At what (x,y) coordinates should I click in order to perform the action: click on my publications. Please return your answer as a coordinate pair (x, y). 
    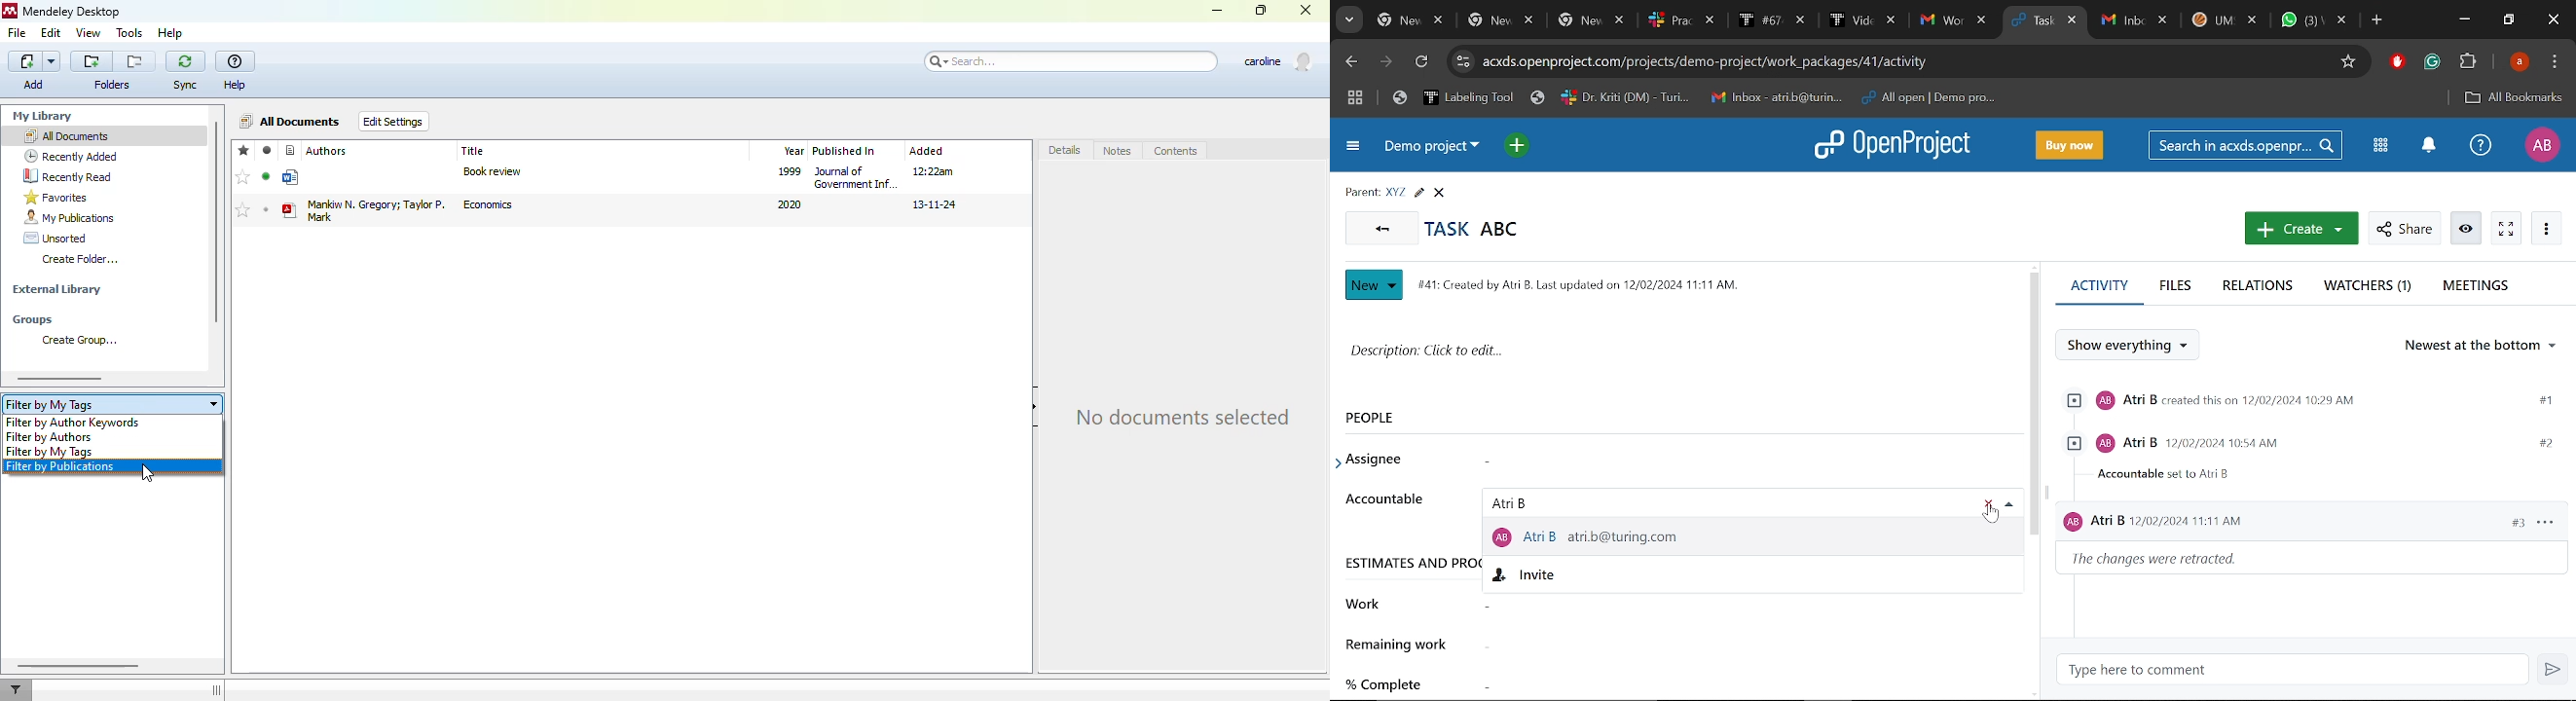
    Looking at the image, I should click on (69, 217).